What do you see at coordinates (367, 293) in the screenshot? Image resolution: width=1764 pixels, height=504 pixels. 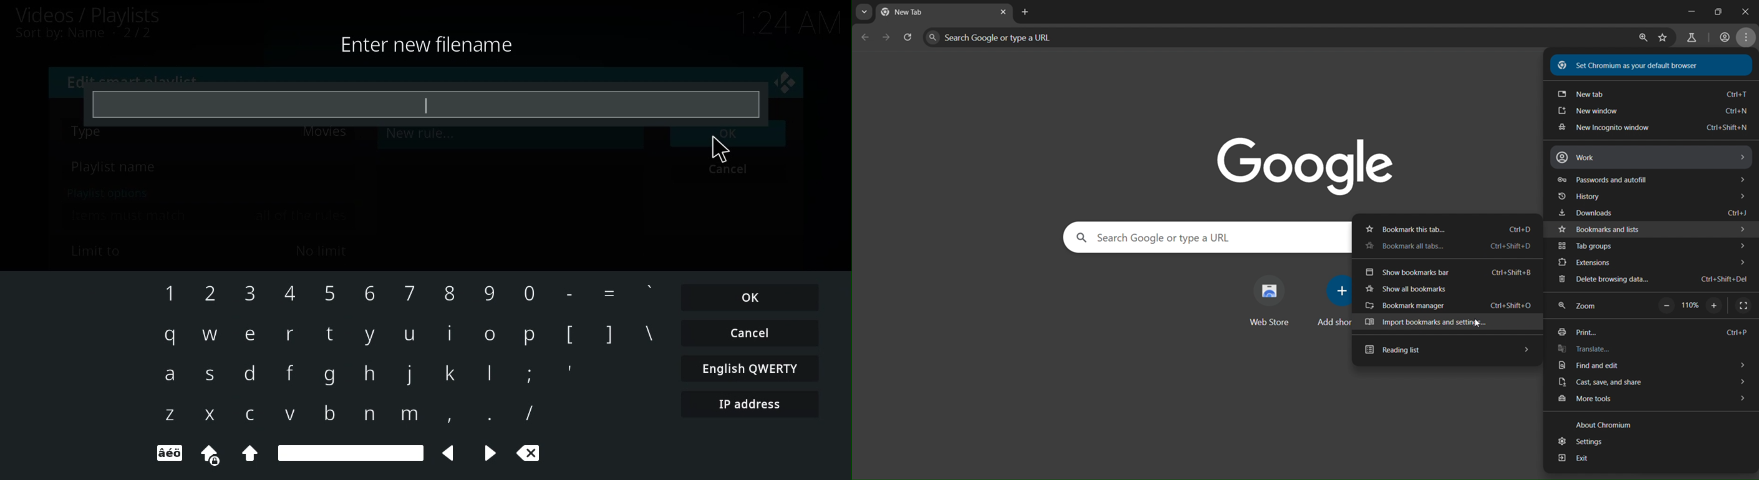 I see `6` at bounding box center [367, 293].